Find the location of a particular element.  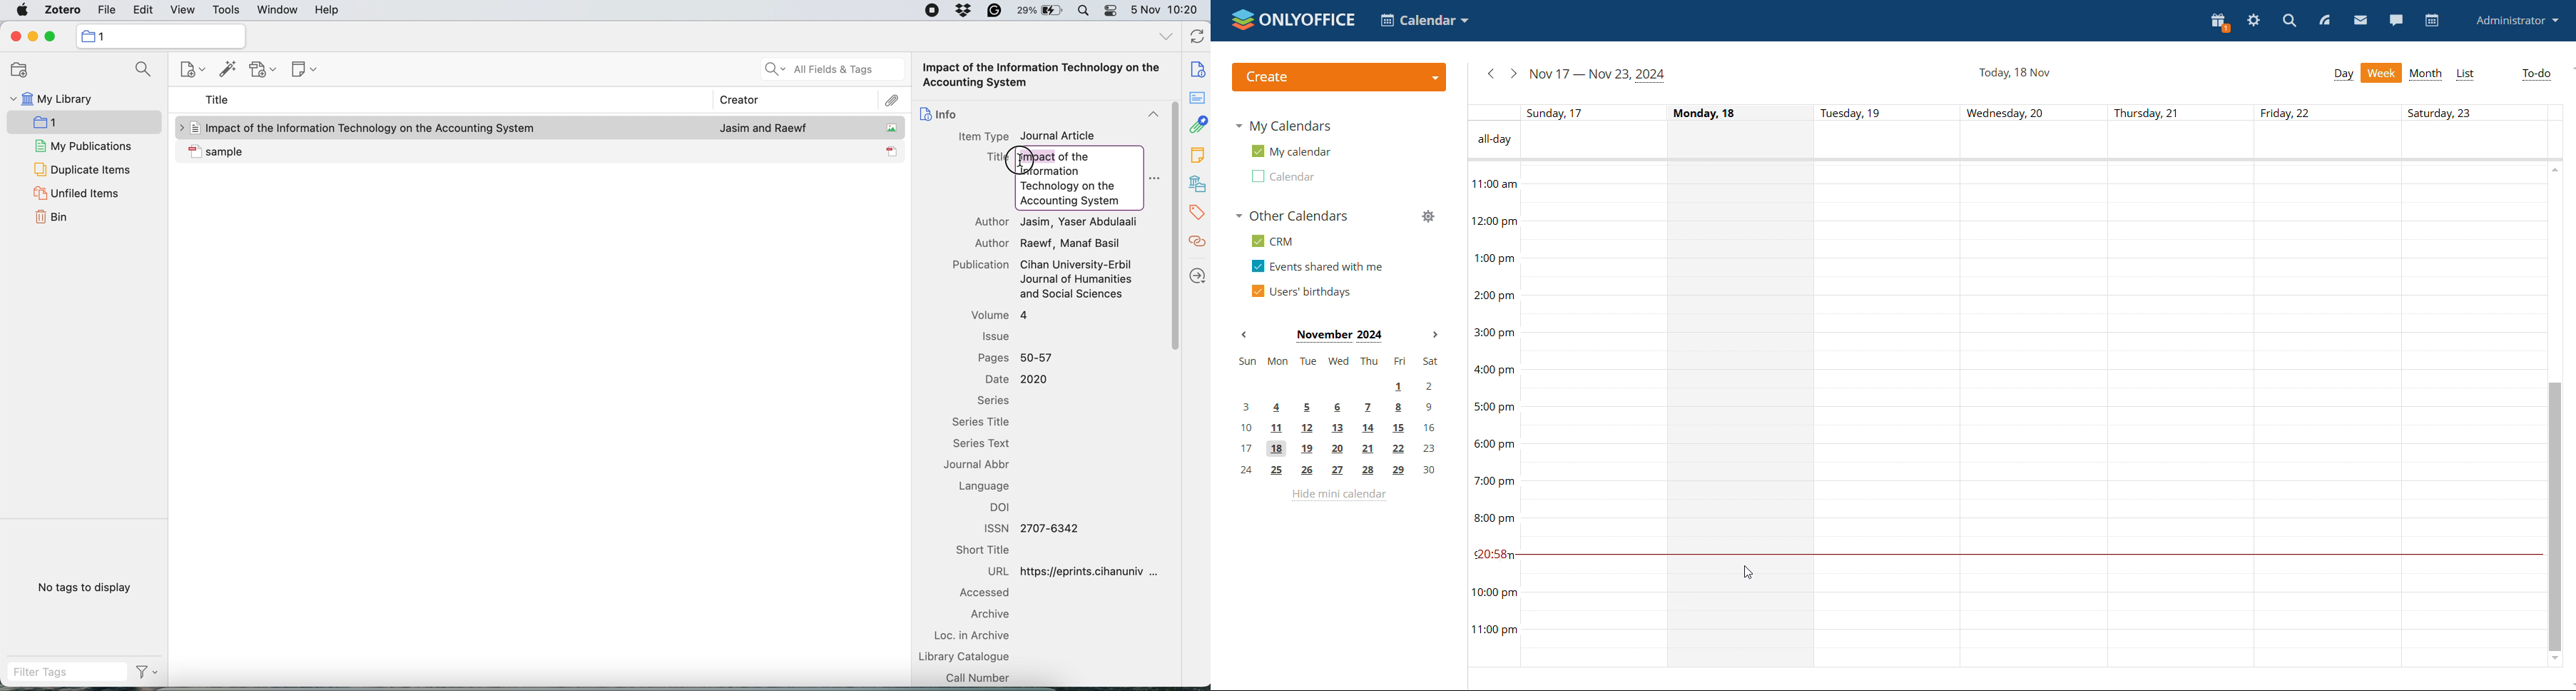

new note is located at coordinates (303, 70).